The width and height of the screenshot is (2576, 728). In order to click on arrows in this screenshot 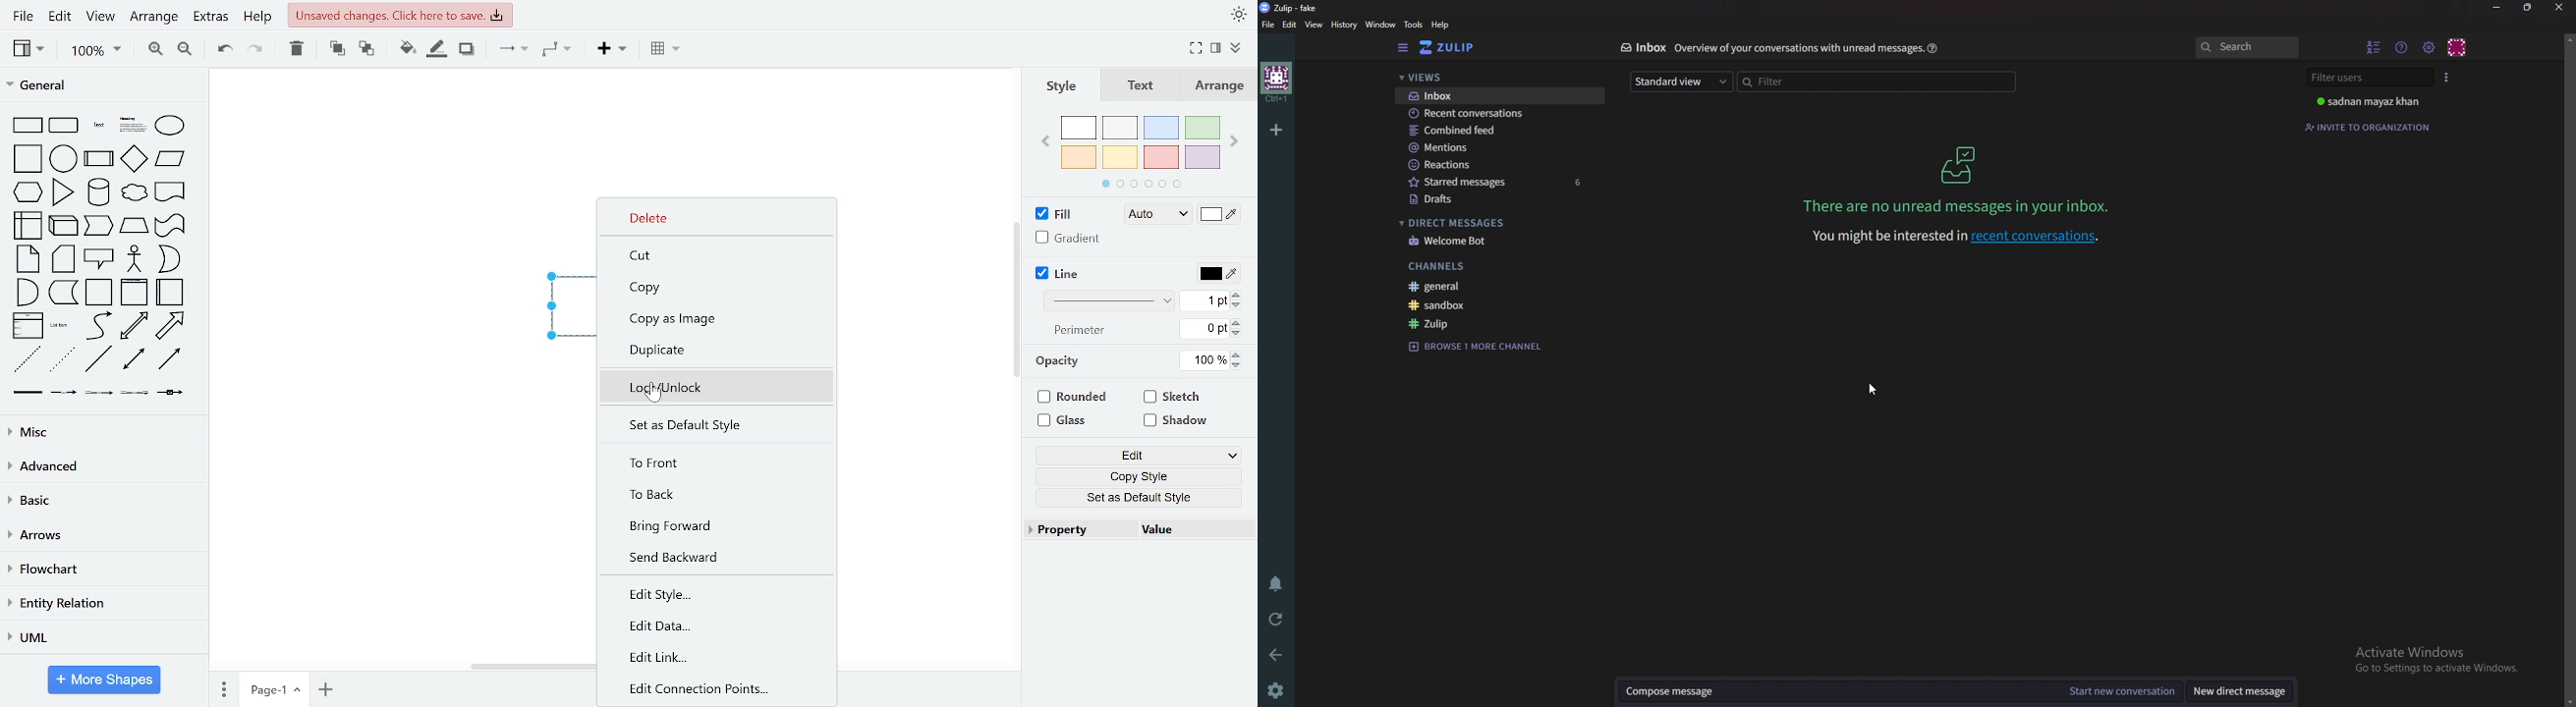, I will do `click(103, 539)`.